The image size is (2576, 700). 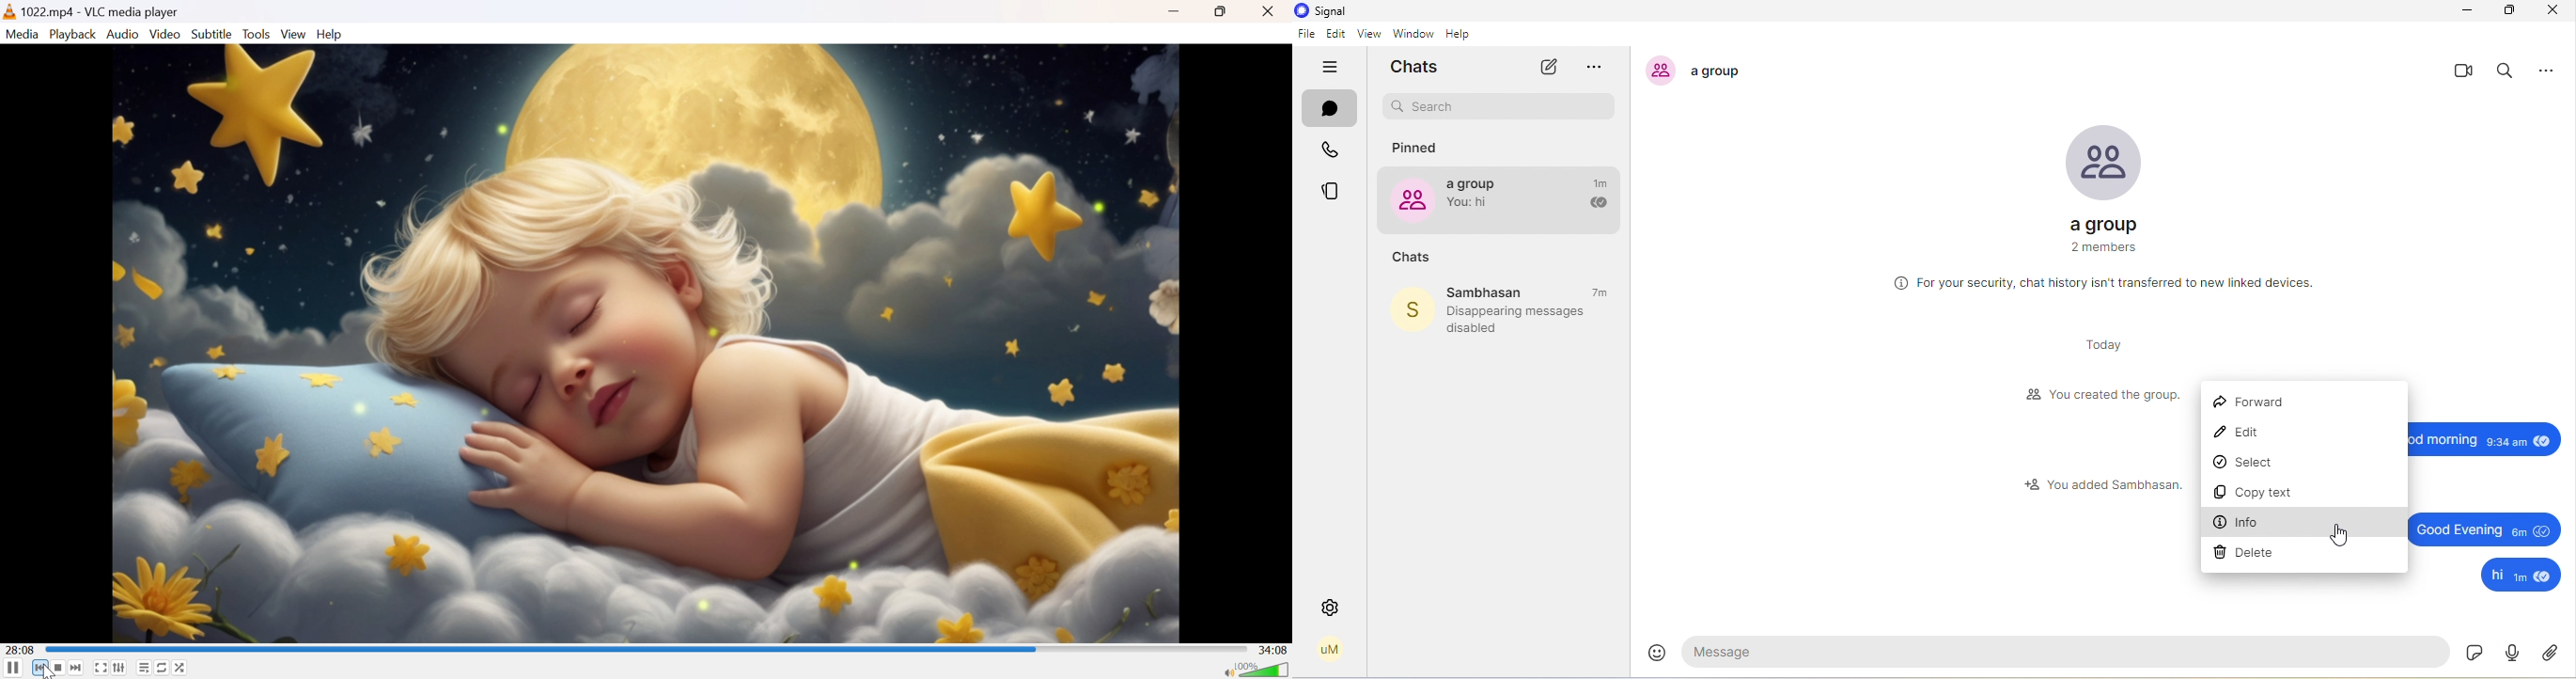 What do you see at coordinates (1173, 13) in the screenshot?
I see `Minimize` at bounding box center [1173, 13].